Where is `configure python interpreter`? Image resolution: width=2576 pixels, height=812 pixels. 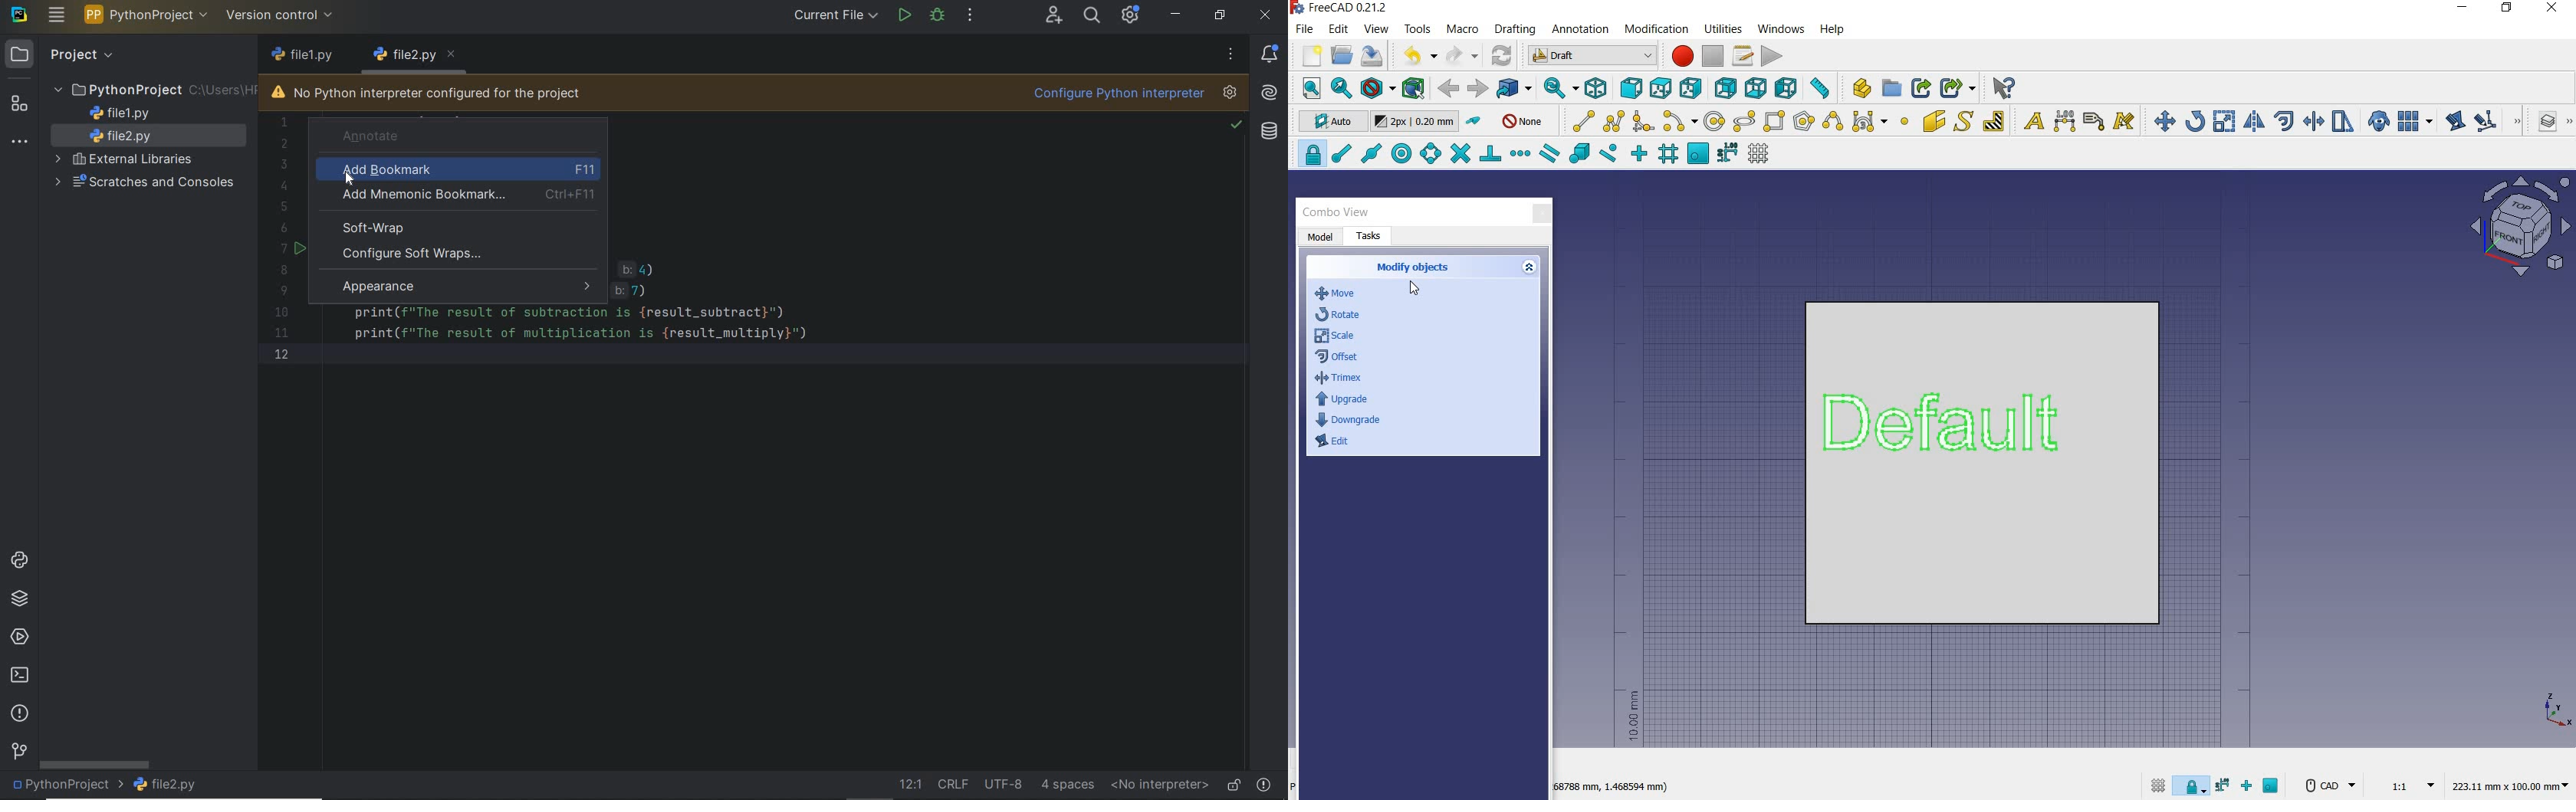 configure python interpreter is located at coordinates (1134, 94).